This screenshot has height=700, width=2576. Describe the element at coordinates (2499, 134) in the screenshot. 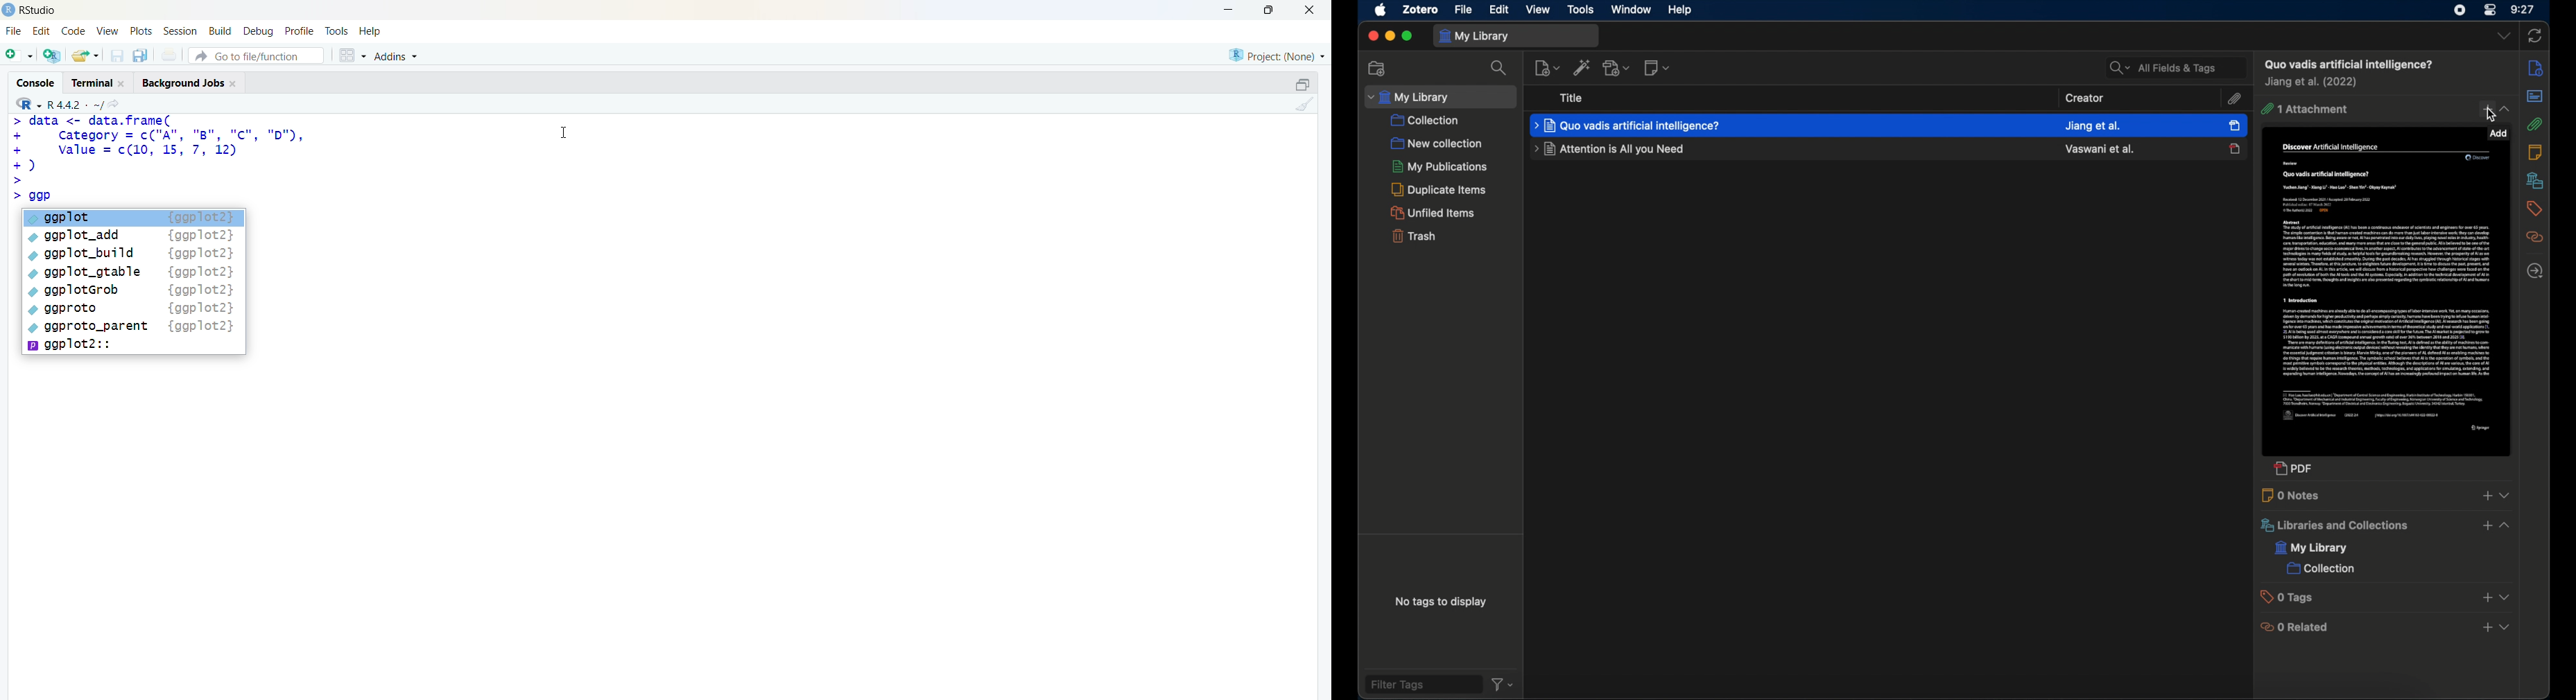

I see `tooltip` at that location.